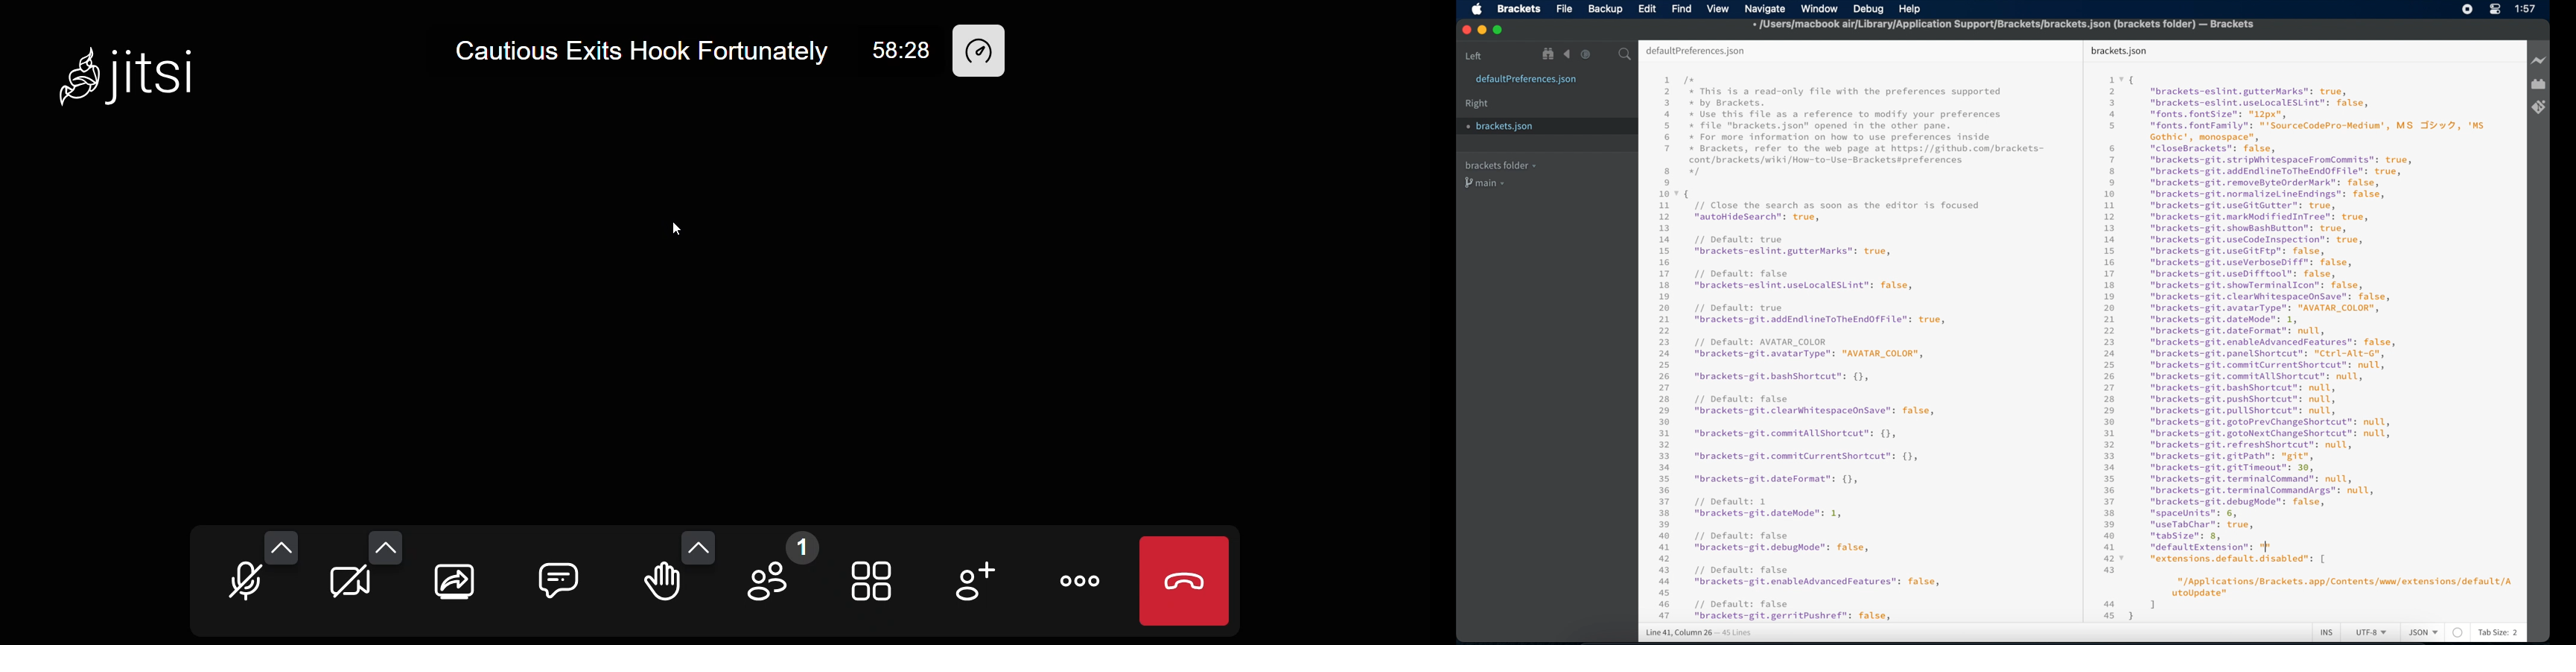 Image resolution: width=2576 pixels, height=672 pixels. What do you see at coordinates (2327, 633) in the screenshot?
I see `ins` at bounding box center [2327, 633].